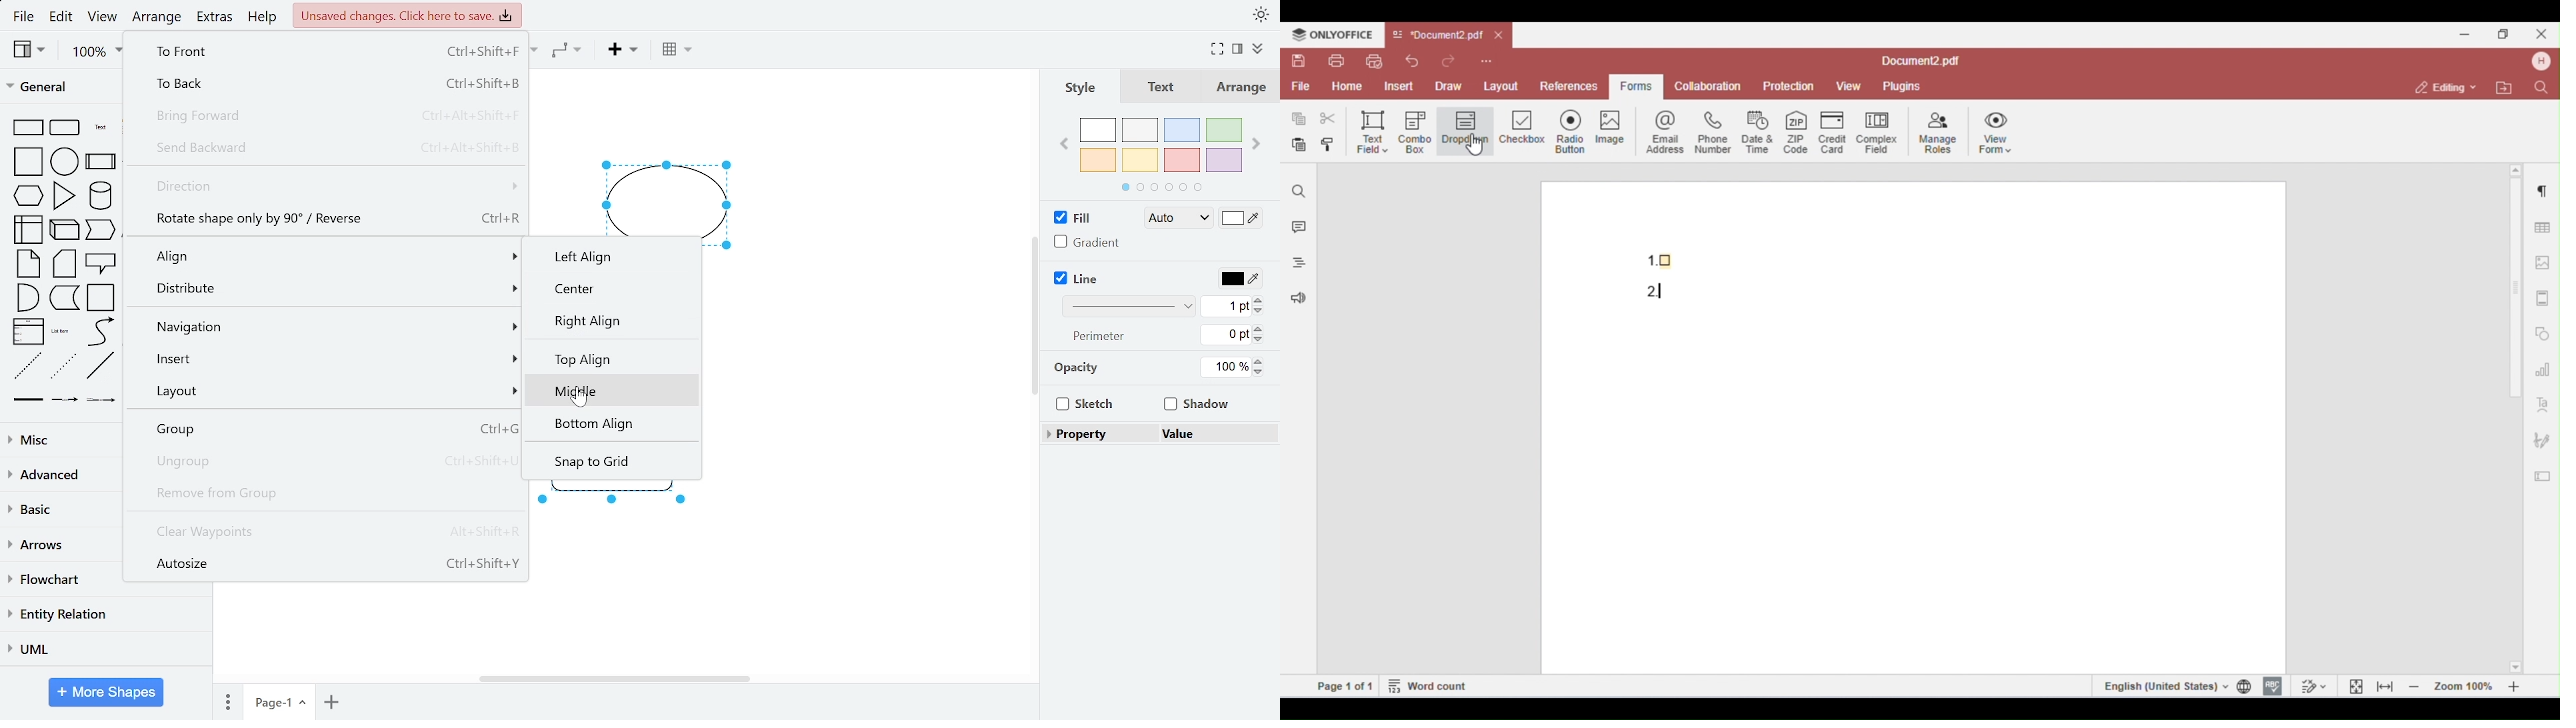 This screenshot has width=2576, height=728. Describe the element at coordinates (330, 218) in the screenshot. I see `rotate the shape only by 90 degrees` at that location.